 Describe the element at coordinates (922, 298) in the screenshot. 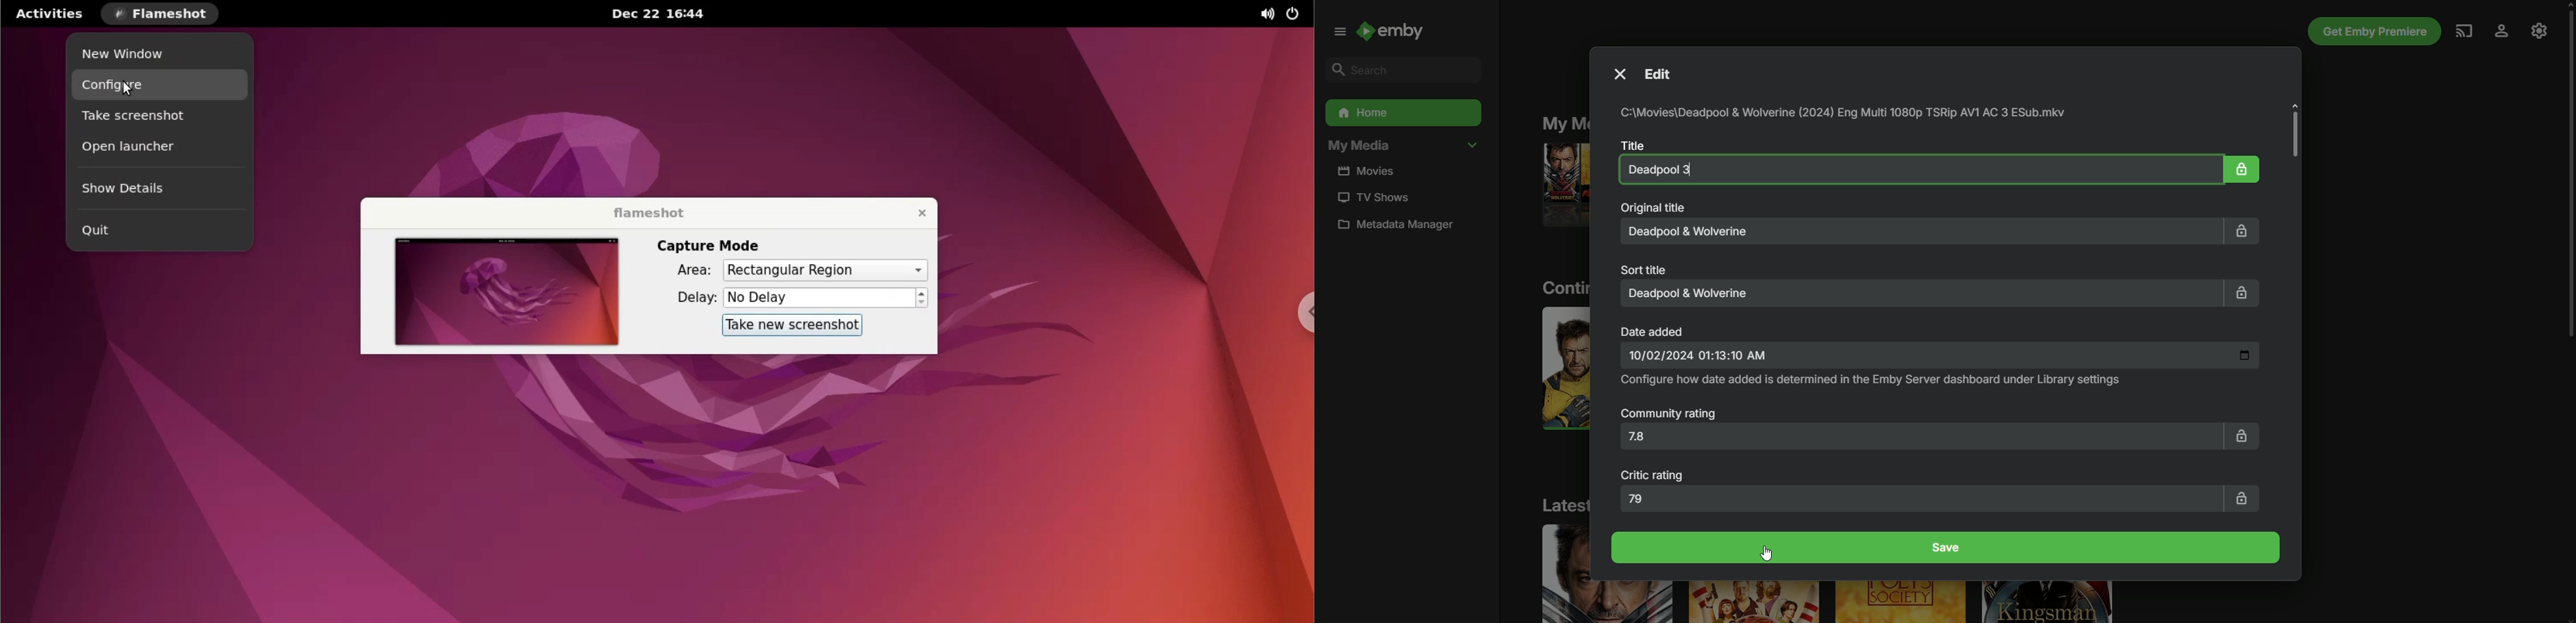

I see `increment or decrement delay ` at that location.